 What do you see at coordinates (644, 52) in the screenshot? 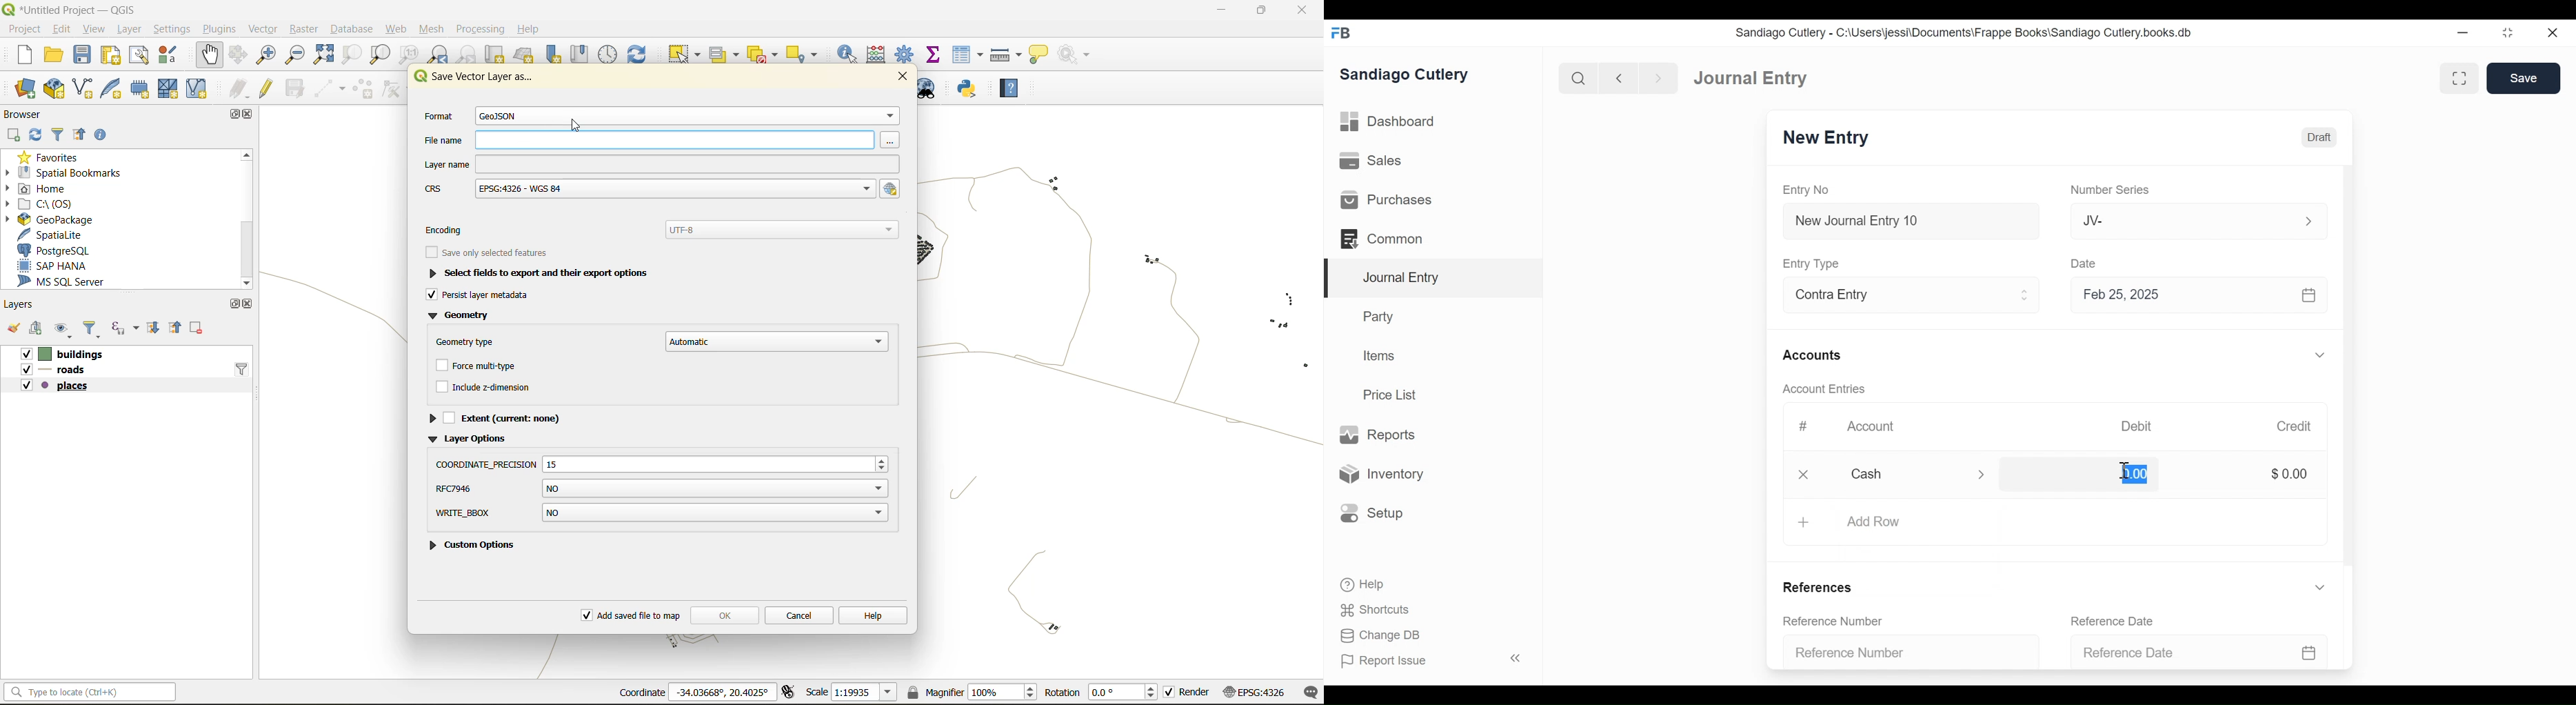
I see `refresh` at bounding box center [644, 52].